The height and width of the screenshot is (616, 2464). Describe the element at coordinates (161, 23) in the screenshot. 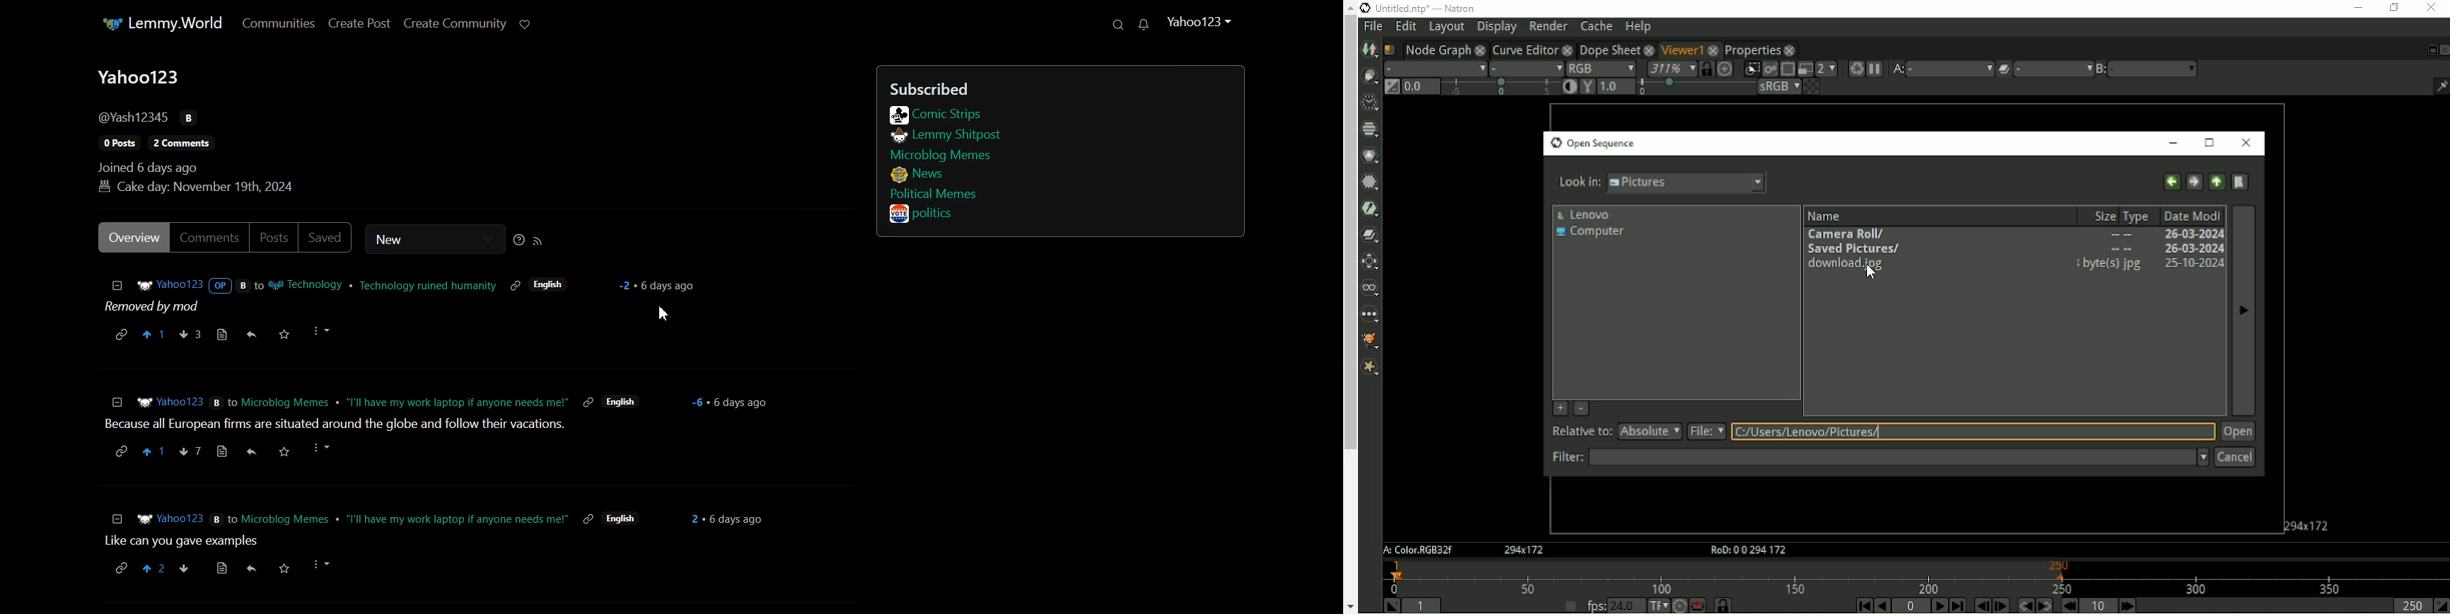

I see `lemmy.world` at that location.